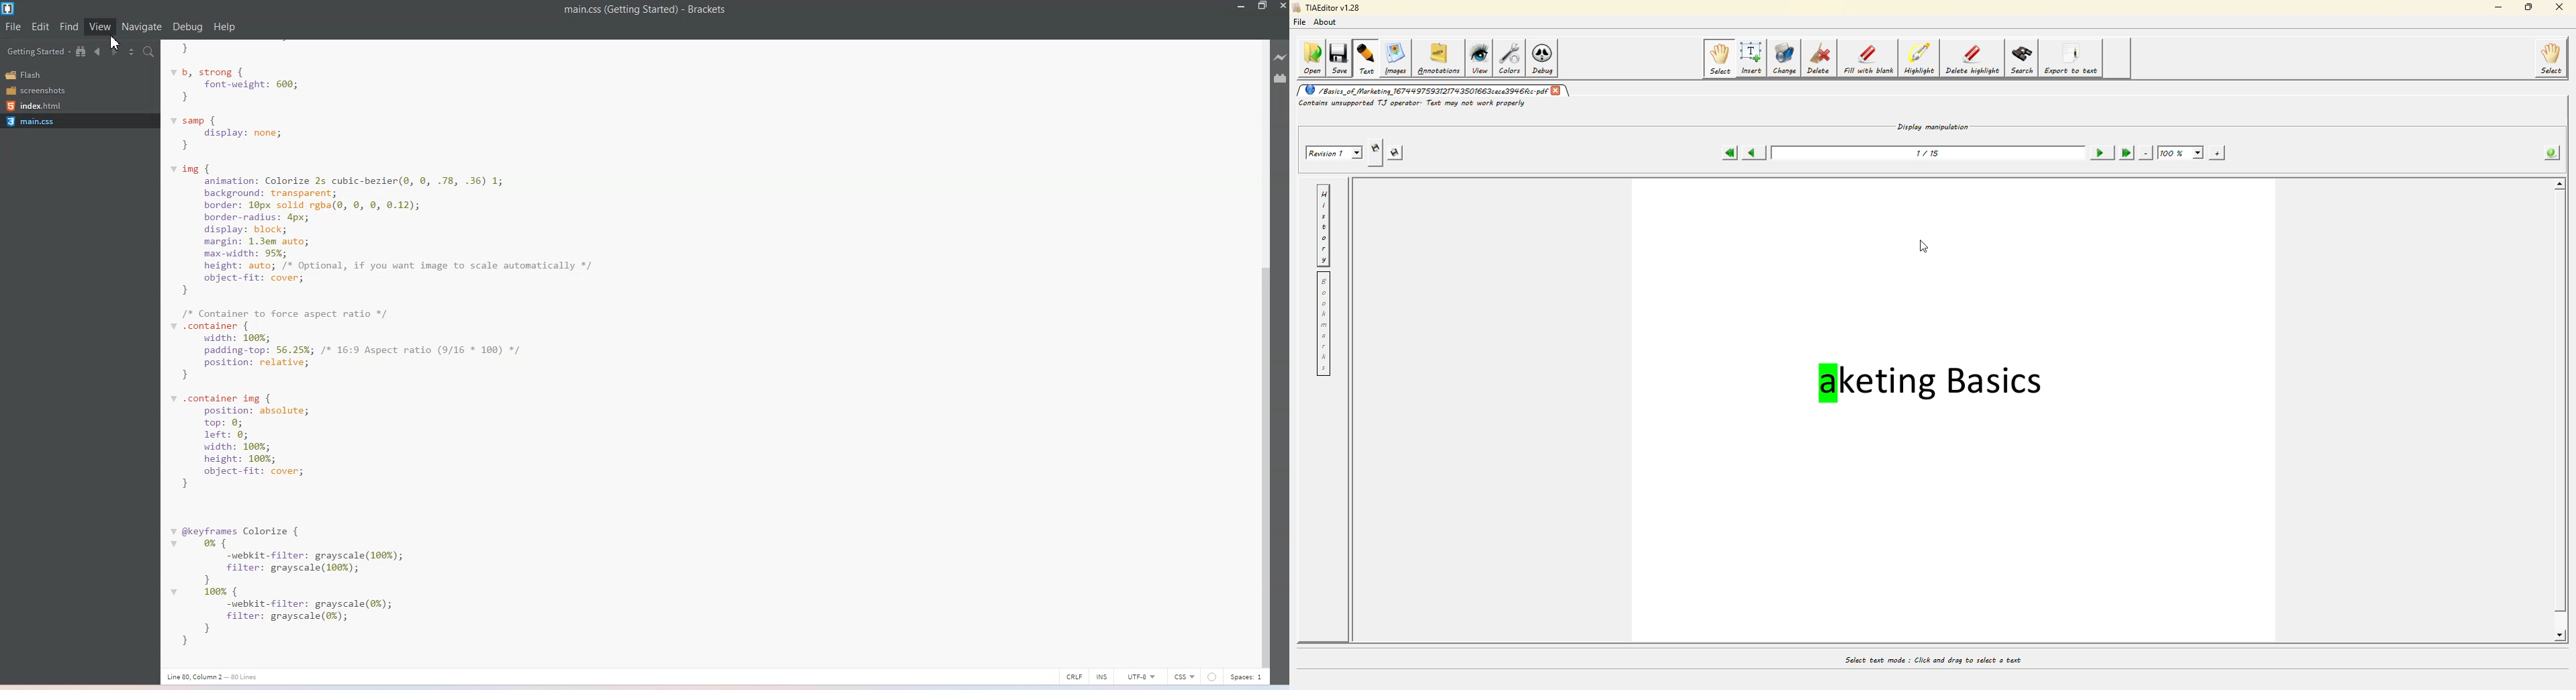 The width and height of the screenshot is (2576, 700). I want to click on Split the editor vertically and Horizontally, so click(133, 52).